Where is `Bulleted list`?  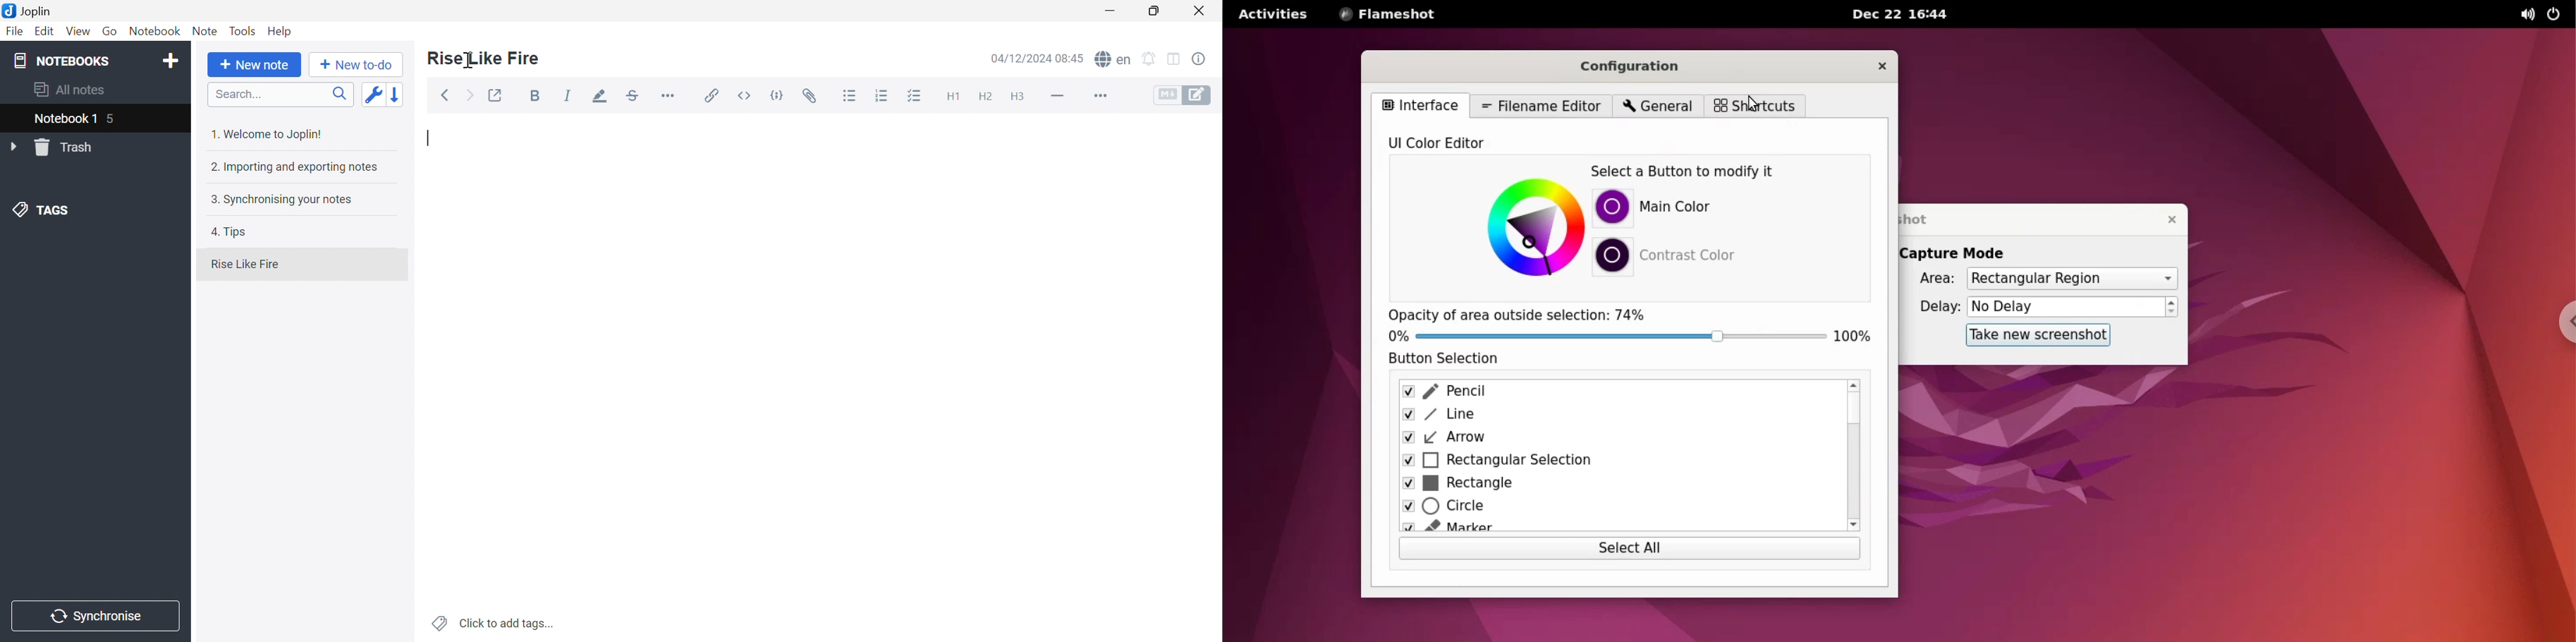
Bulleted list is located at coordinates (851, 97).